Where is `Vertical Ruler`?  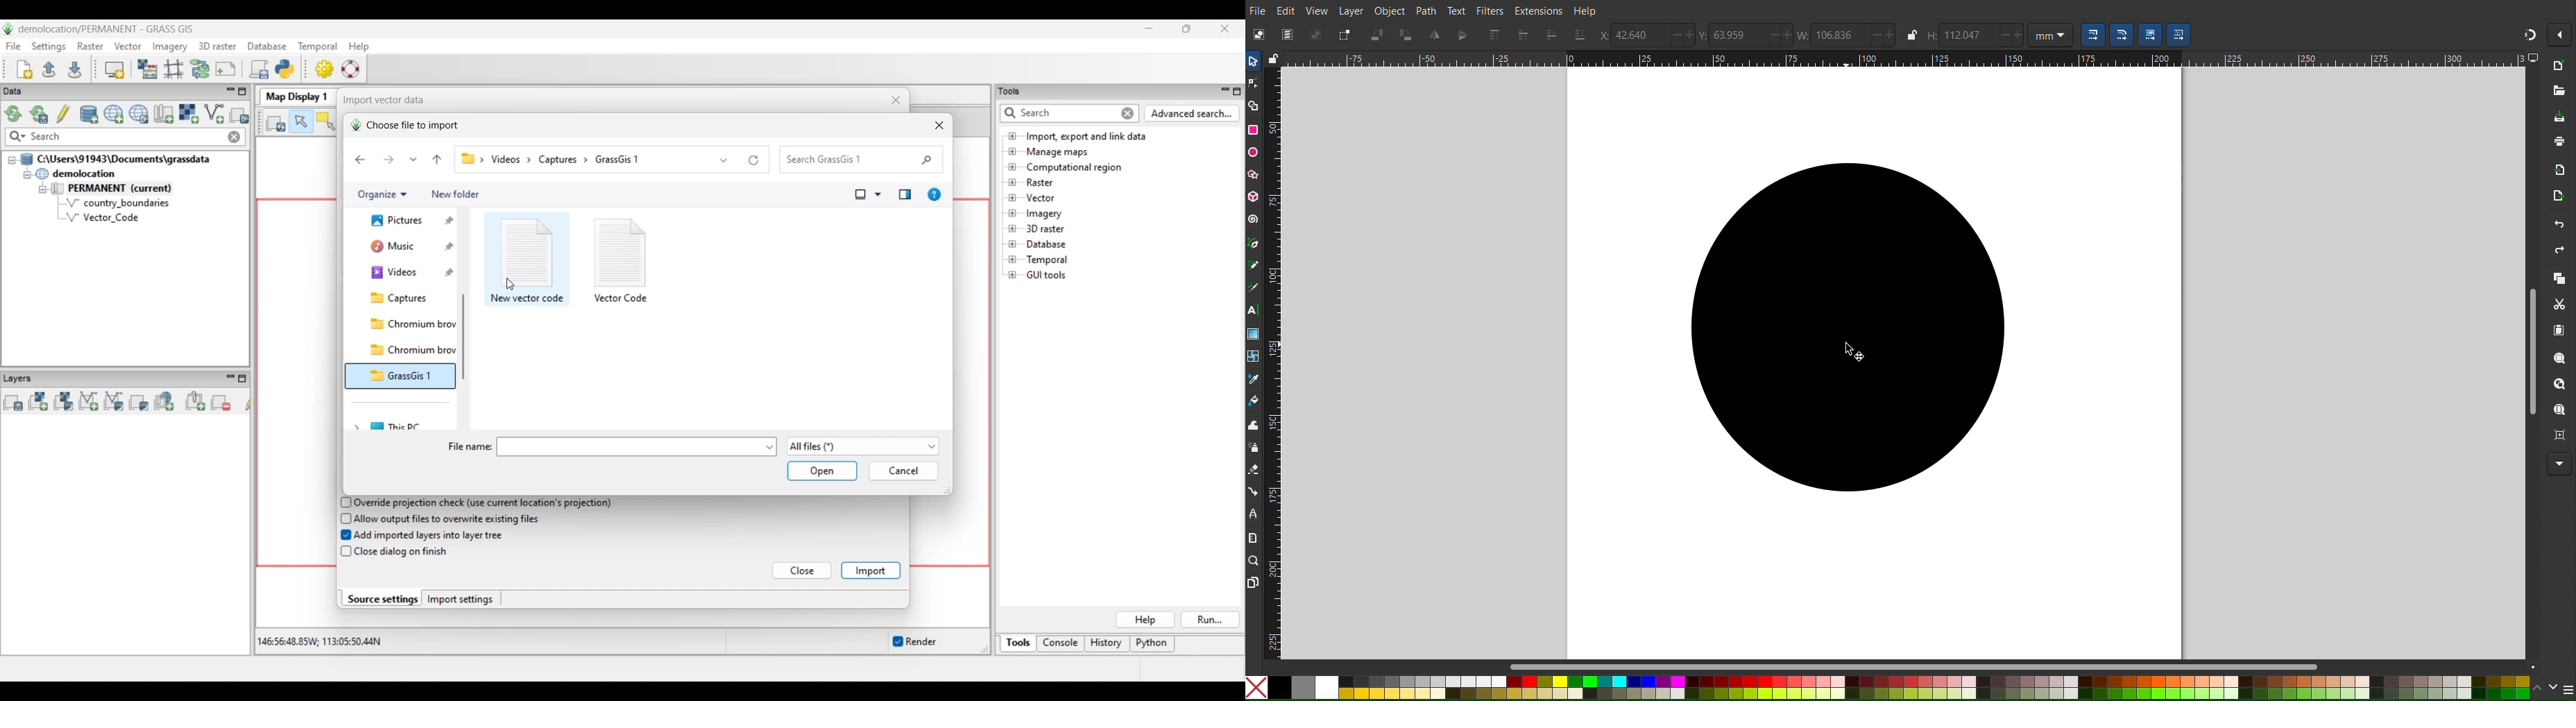 Vertical Ruler is located at coordinates (1273, 363).